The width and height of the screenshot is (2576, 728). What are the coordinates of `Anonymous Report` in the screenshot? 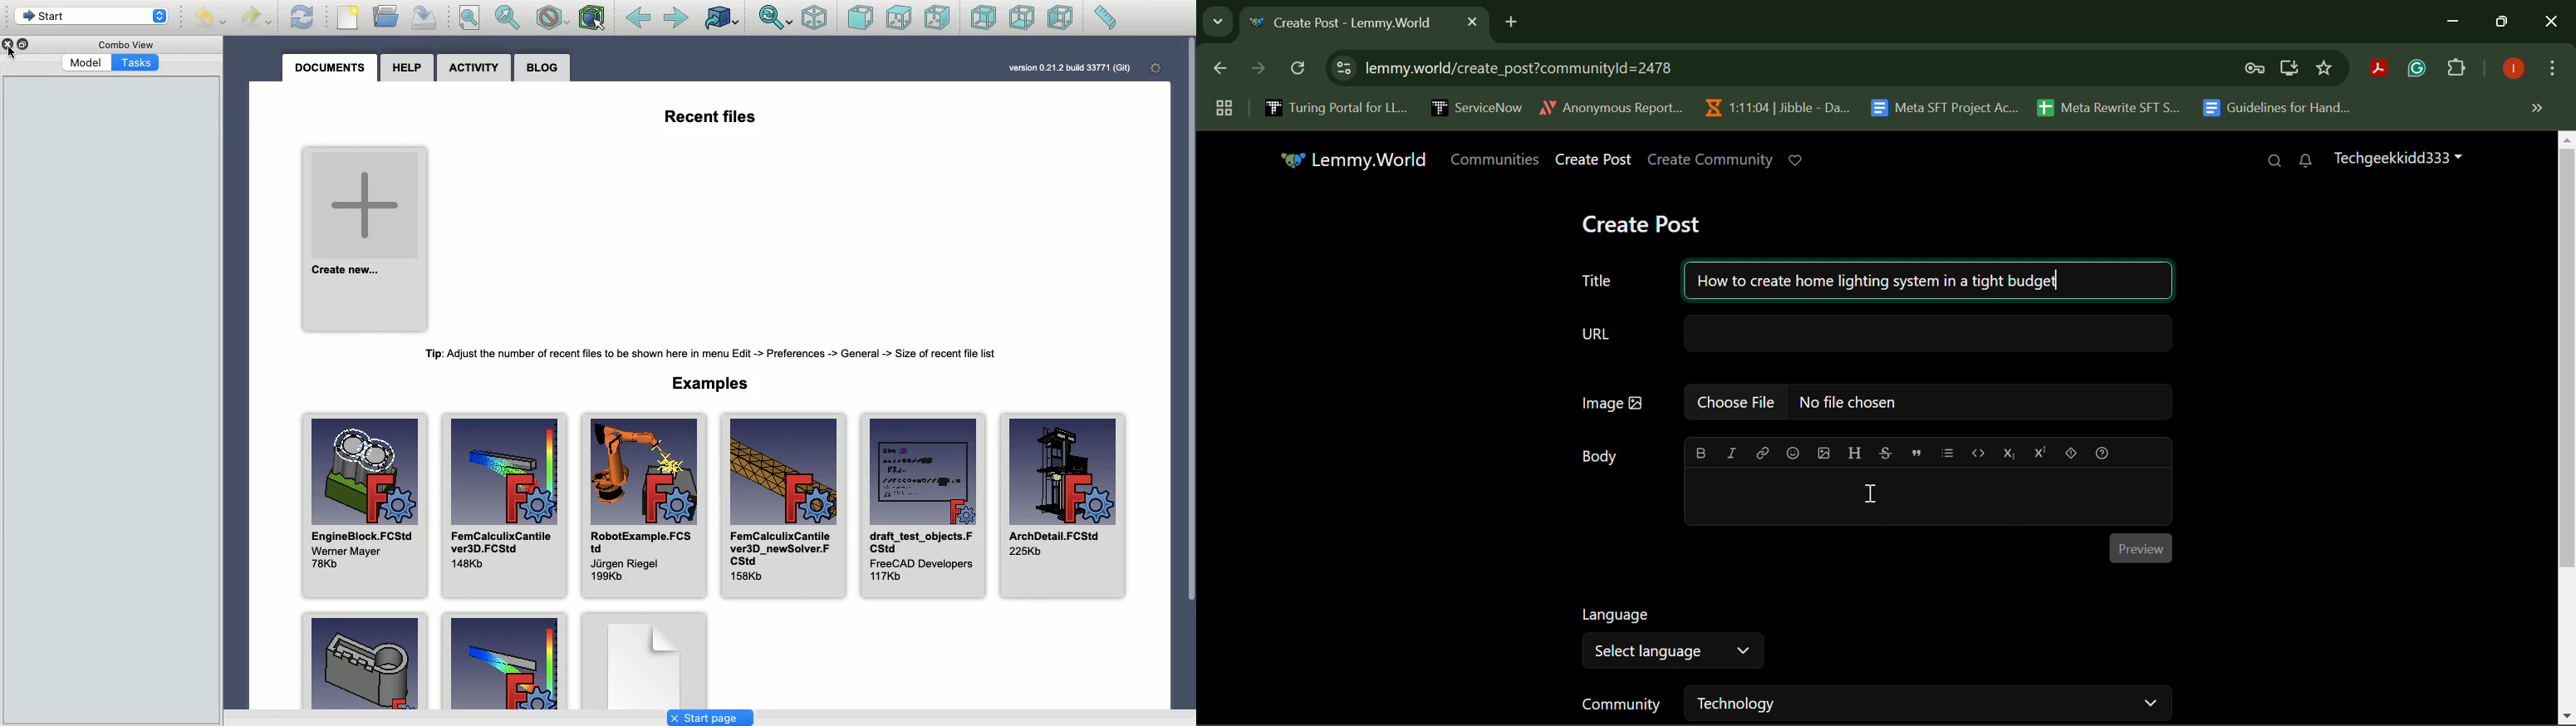 It's located at (1611, 105).